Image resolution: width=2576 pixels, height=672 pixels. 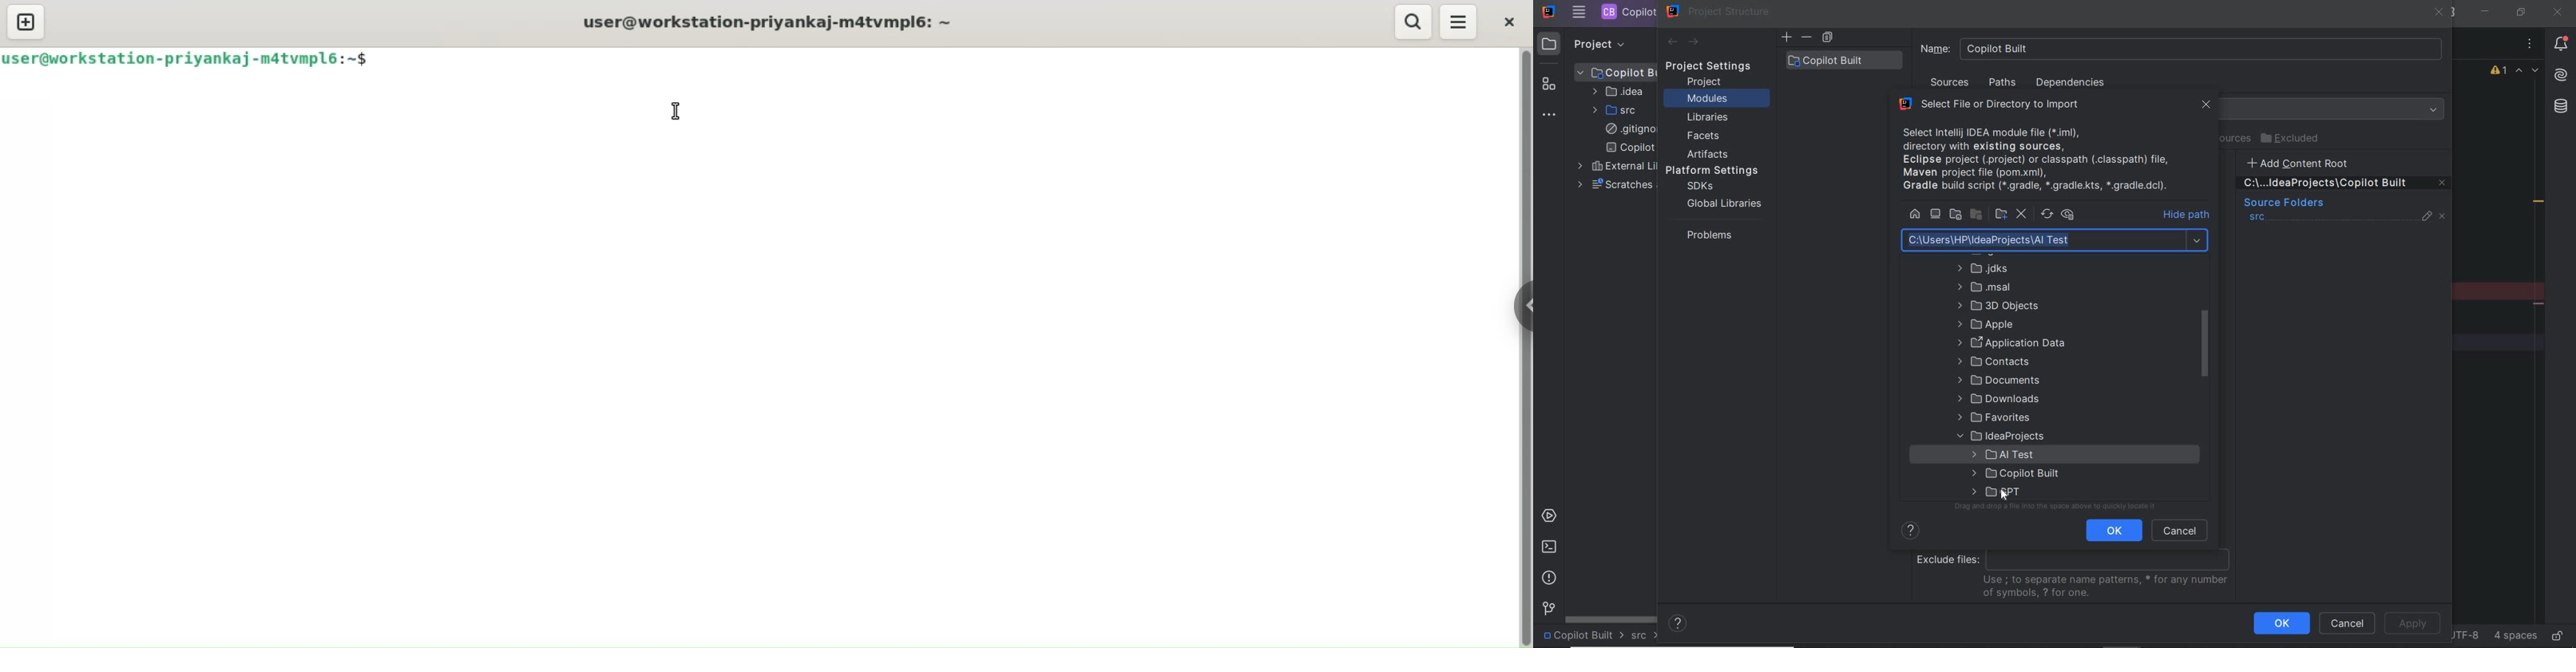 What do you see at coordinates (2539, 203) in the screenshot?
I see `redundant call` at bounding box center [2539, 203].